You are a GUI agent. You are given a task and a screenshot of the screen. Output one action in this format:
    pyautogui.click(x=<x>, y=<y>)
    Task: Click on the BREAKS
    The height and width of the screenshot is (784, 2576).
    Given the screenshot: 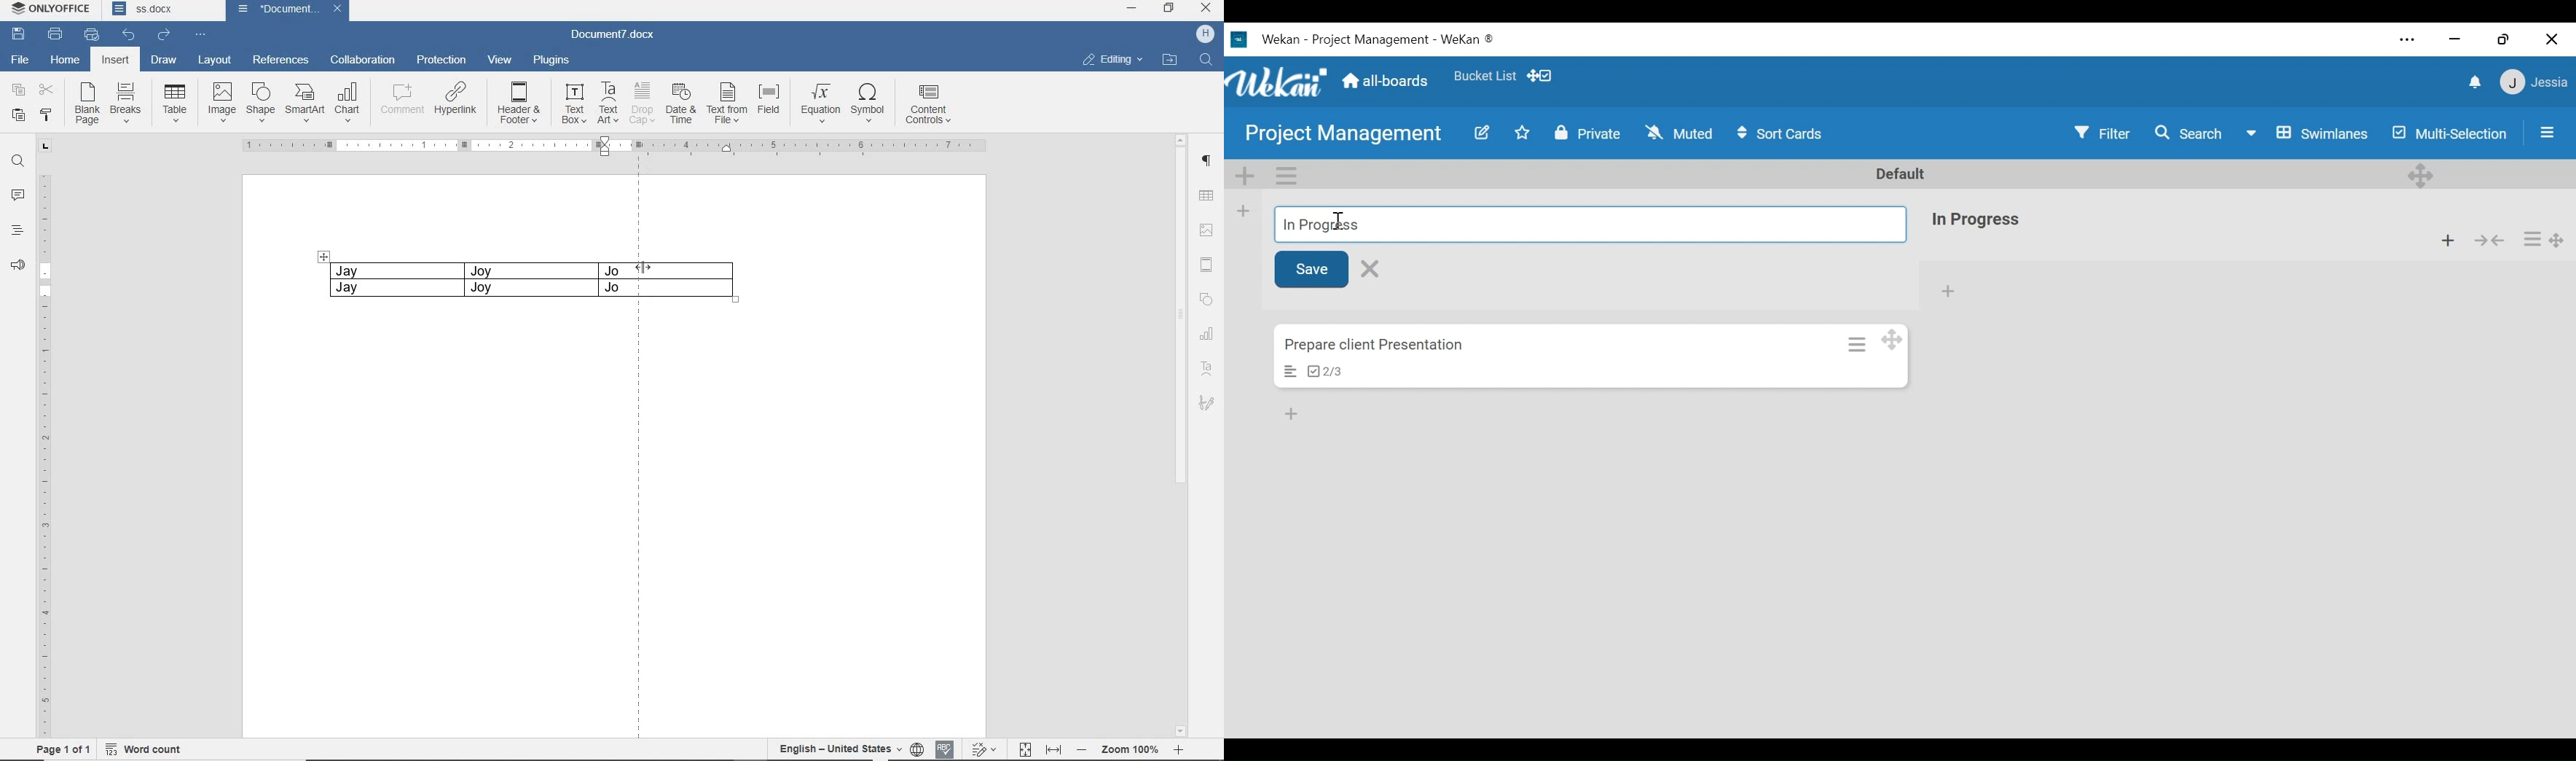 What is the action you would take?
    pyautogui.click(x=125, y=100)
    